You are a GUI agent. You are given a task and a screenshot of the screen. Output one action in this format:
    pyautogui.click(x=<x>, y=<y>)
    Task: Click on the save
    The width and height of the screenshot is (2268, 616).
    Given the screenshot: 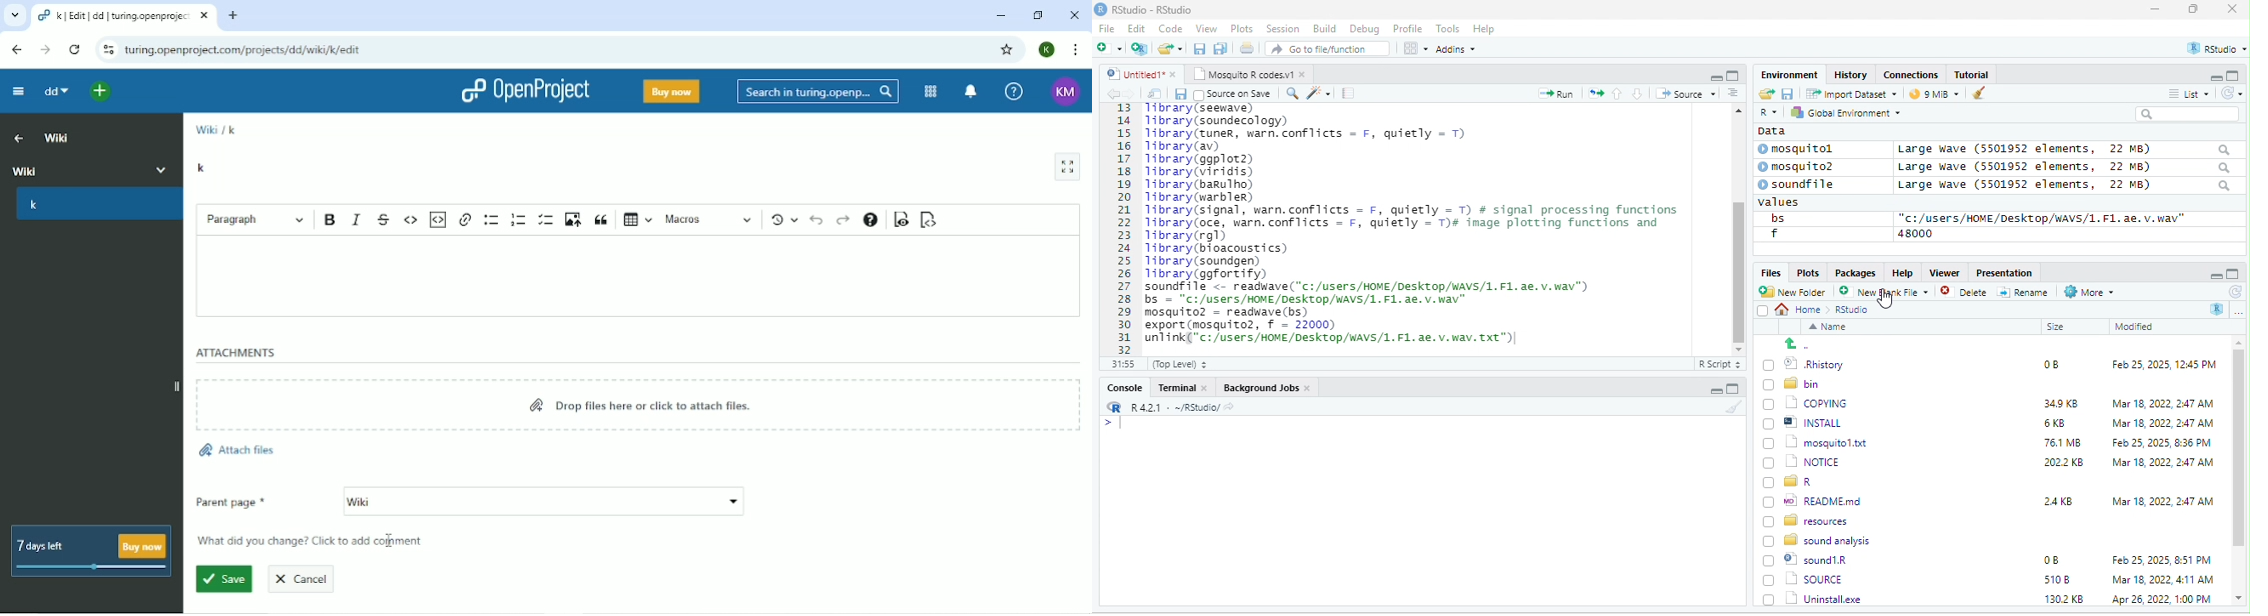 What is the action you would take?
    pyautogui.click(x=1787, y=93)
    